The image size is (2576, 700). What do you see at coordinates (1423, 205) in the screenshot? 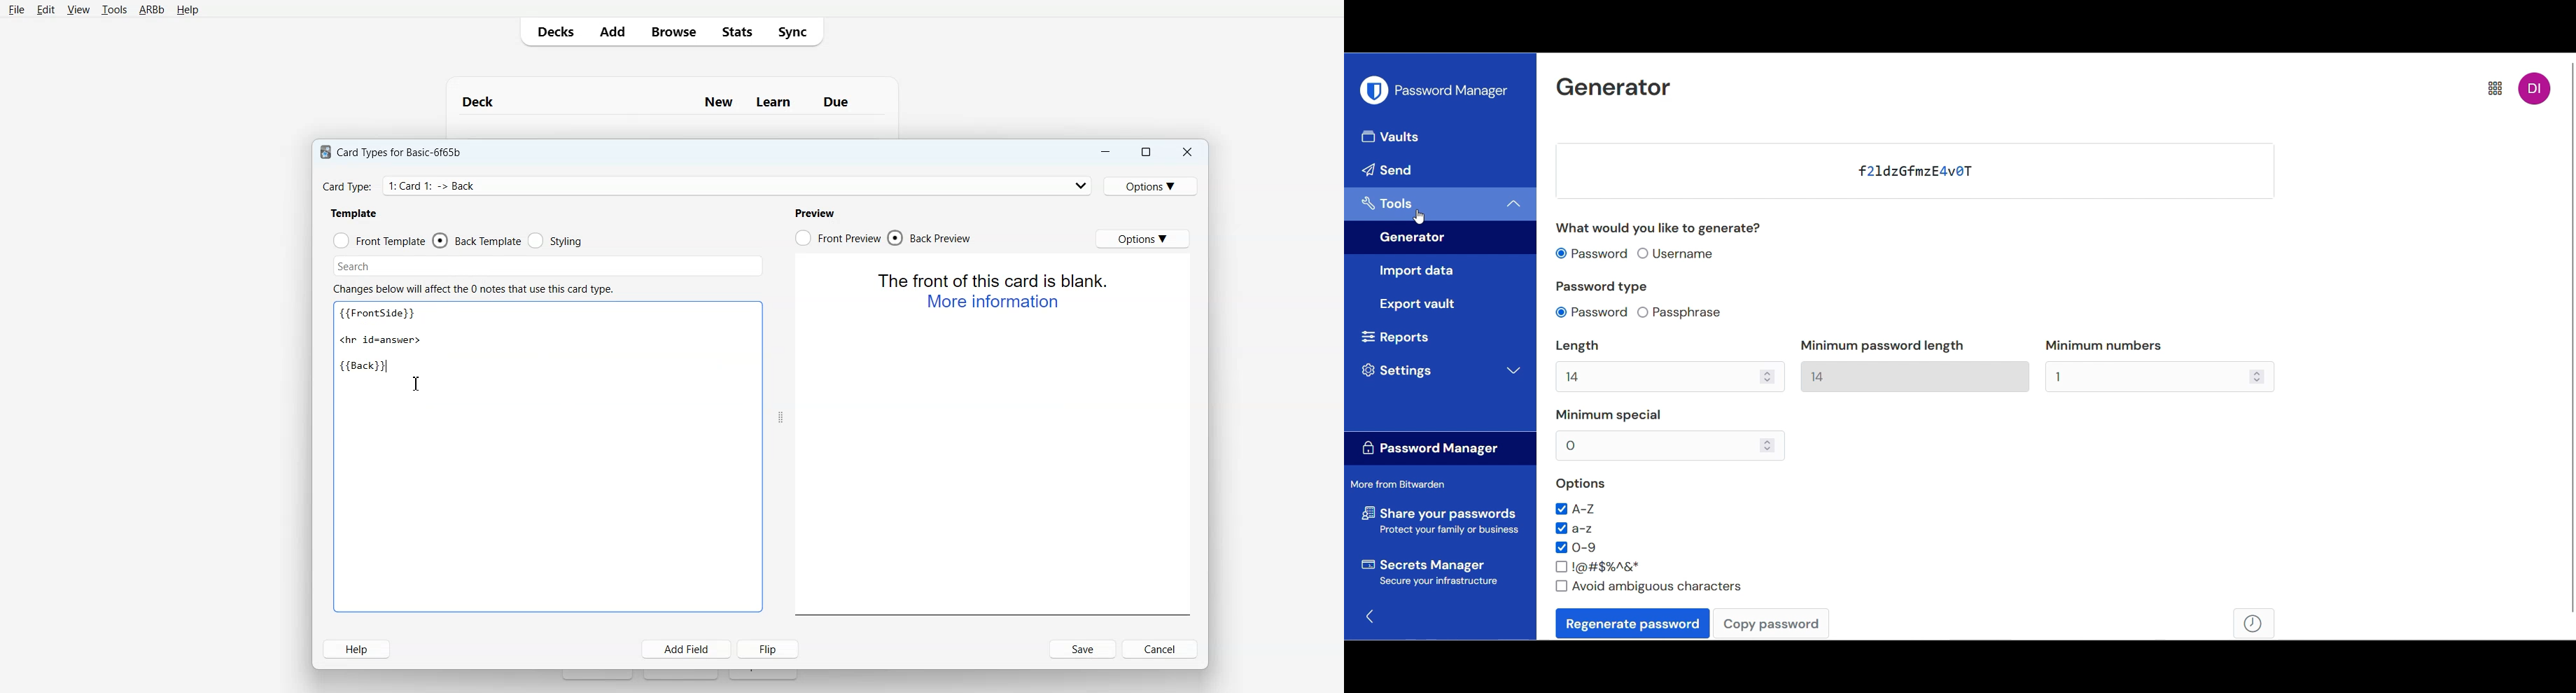
I see `Tools, highlighted by cursor` at bounding box center [1423, 205].